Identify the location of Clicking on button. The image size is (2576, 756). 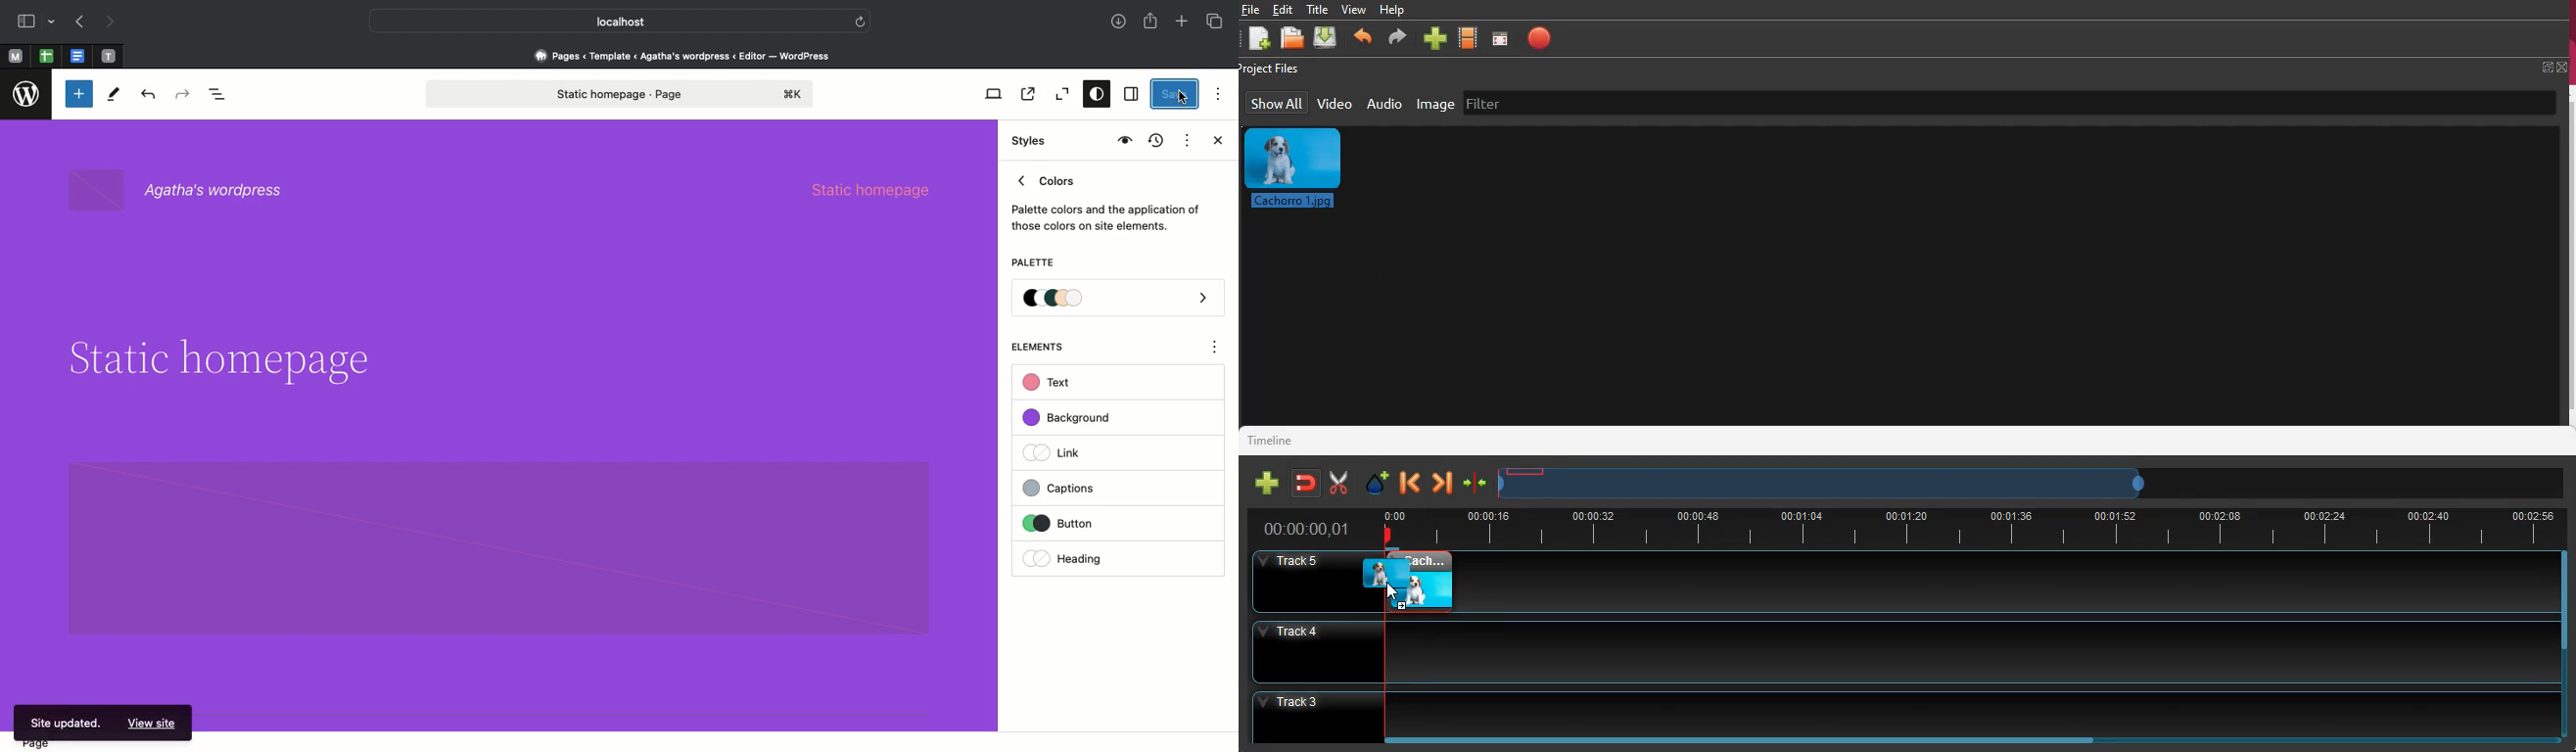
(1093, 524).